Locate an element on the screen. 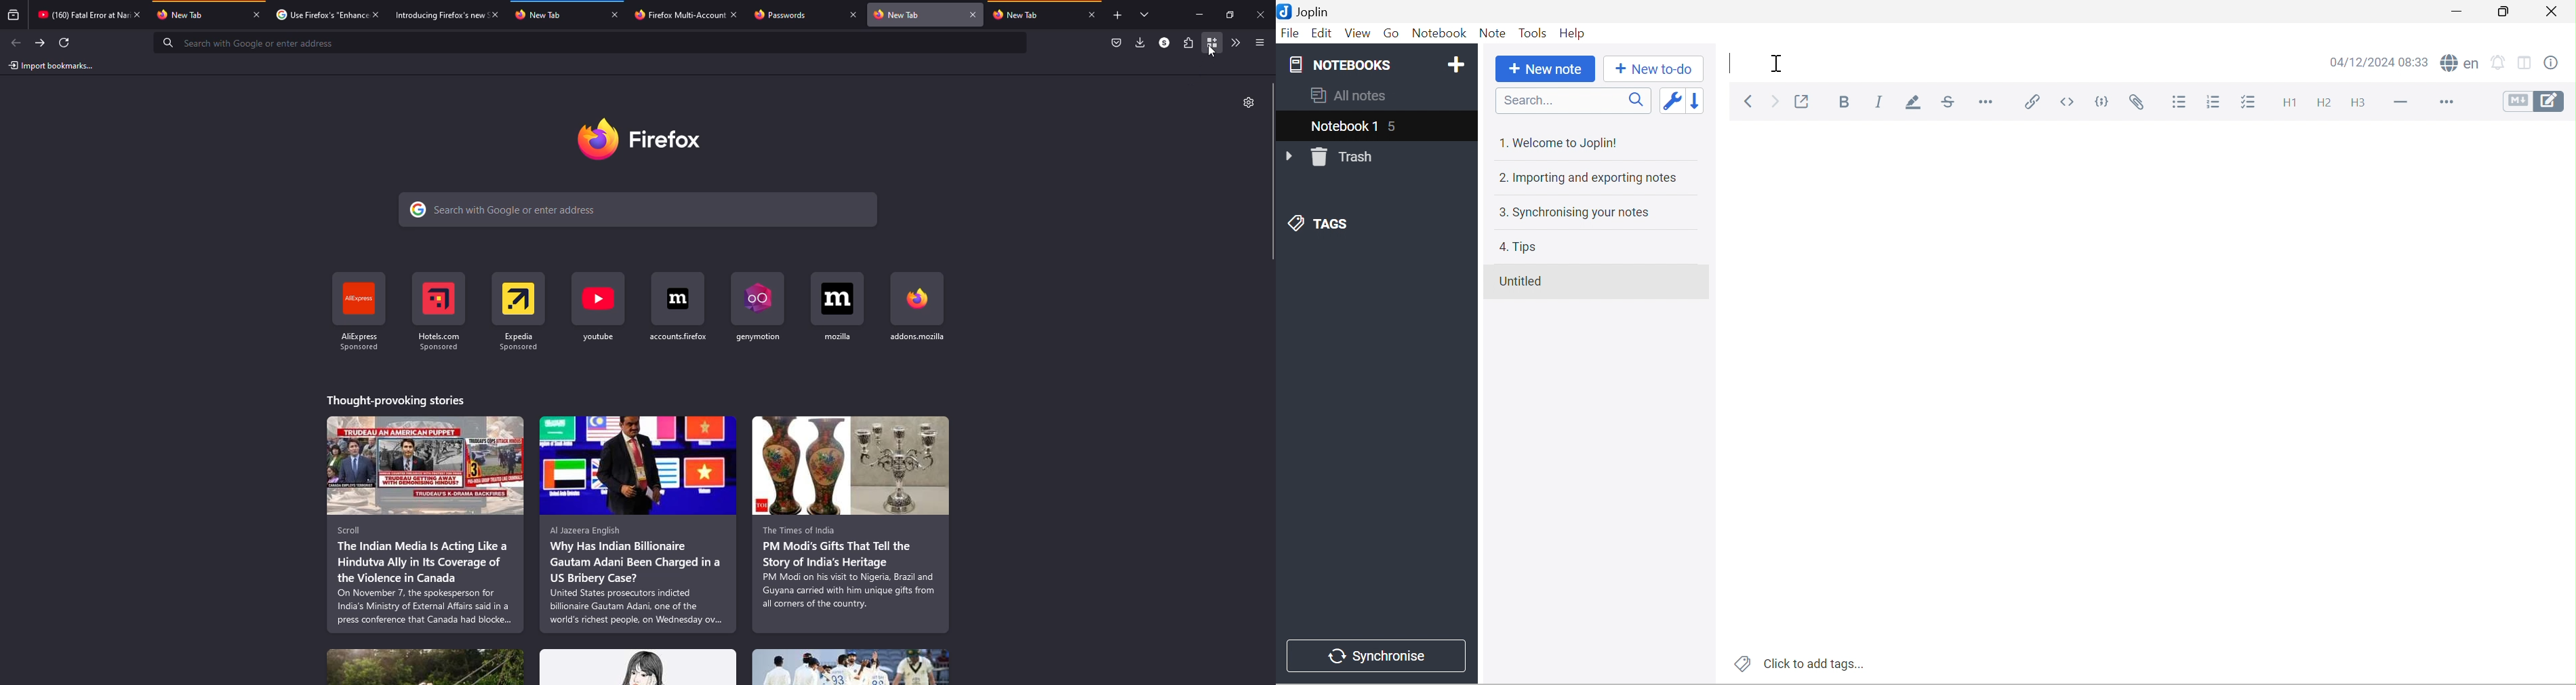 This screenshot has height=700, width=2576. Notebook 1 is located at coordinates (1342, 128).